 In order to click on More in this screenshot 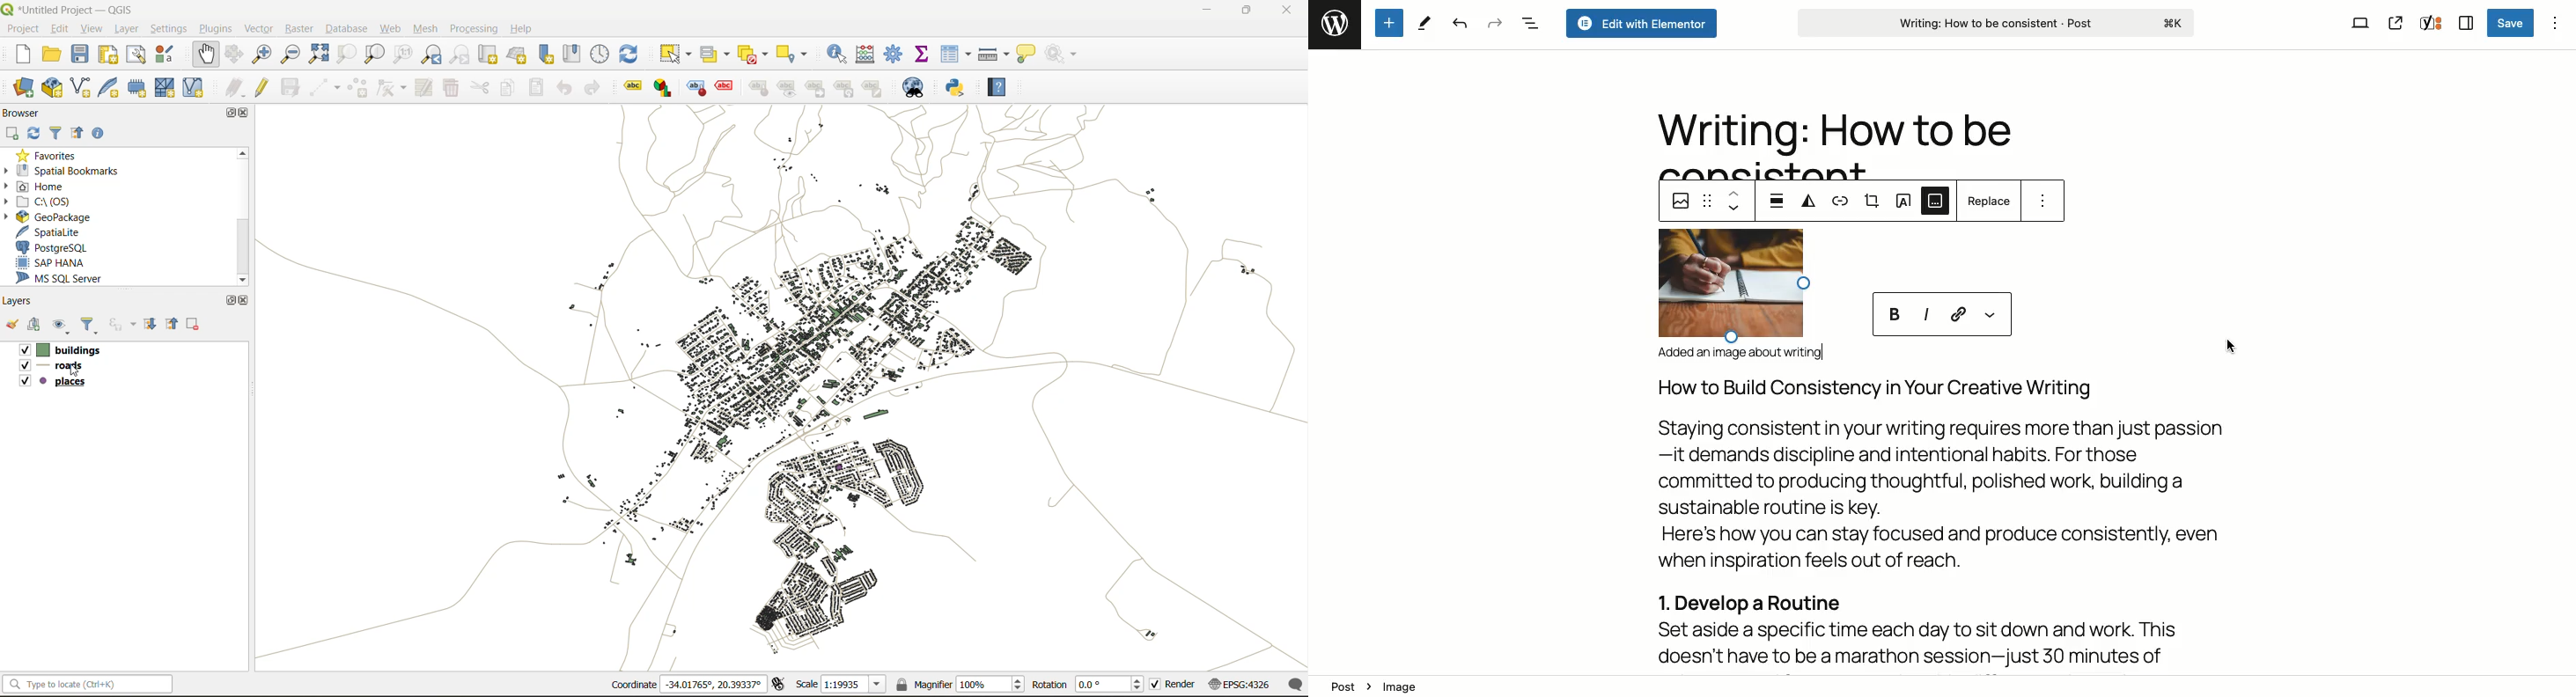, I will do `click(1990, 318)`.